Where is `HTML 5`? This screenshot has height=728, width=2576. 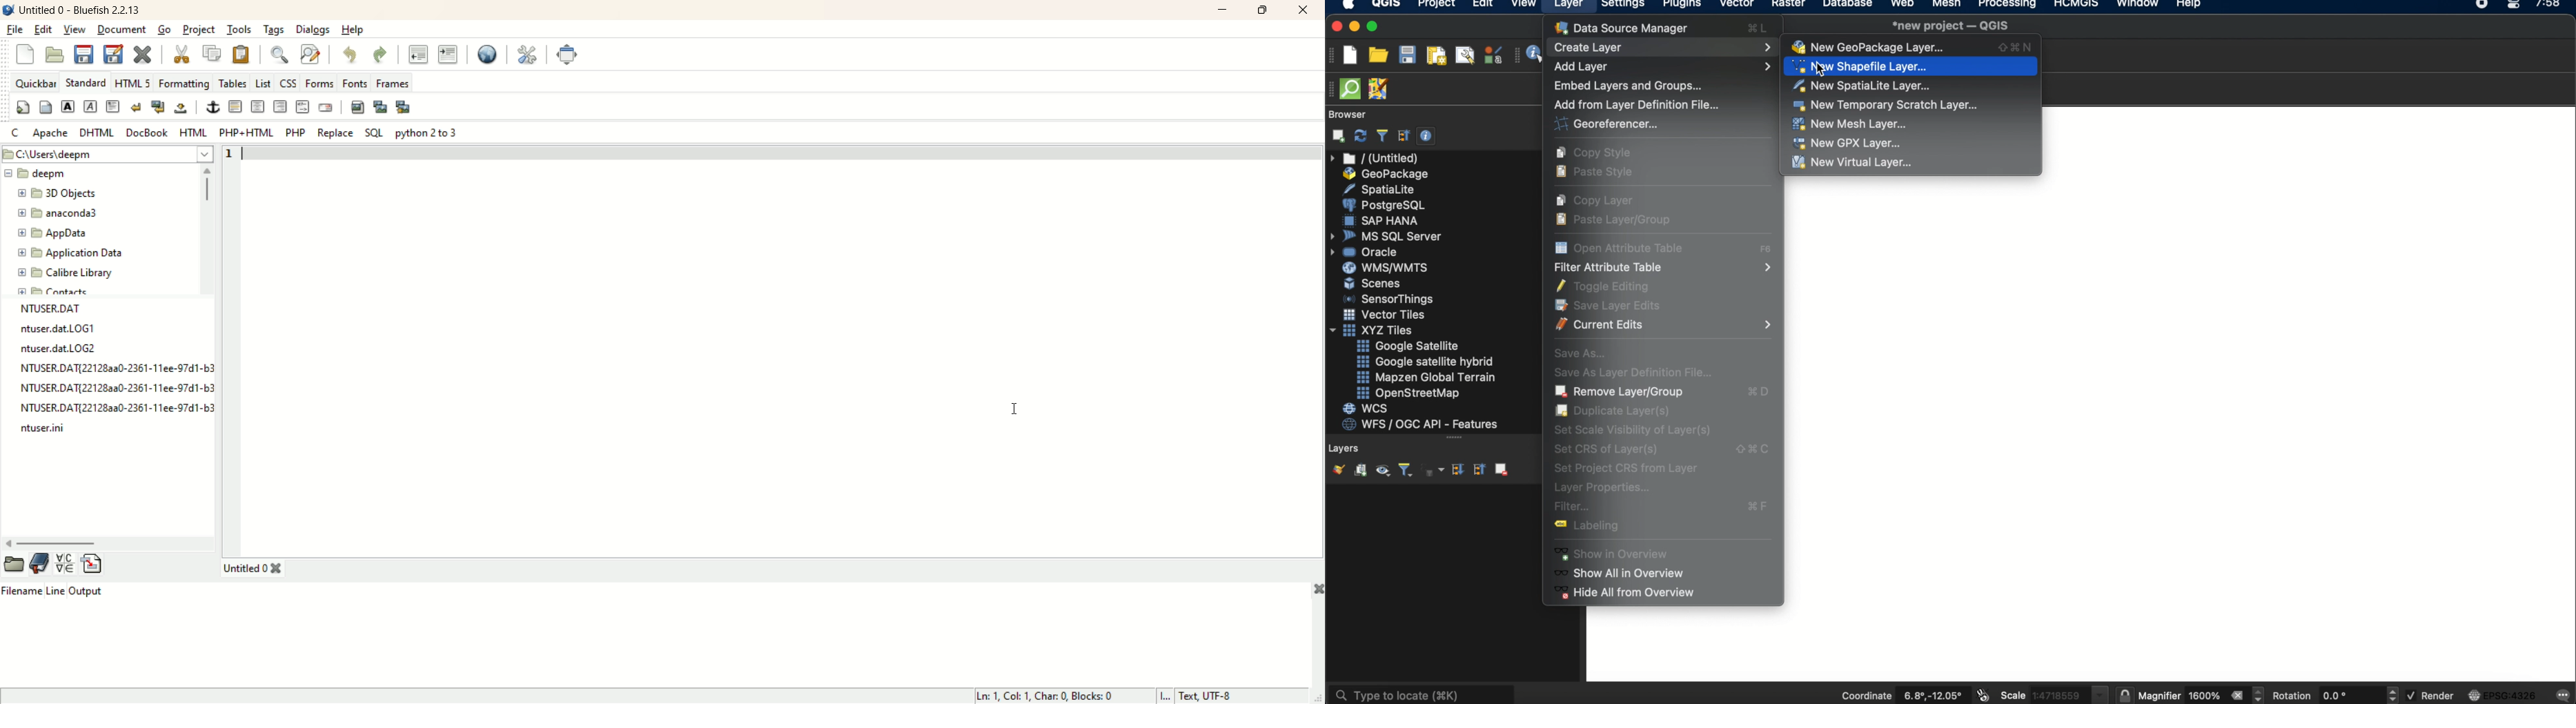
HTML 5 is located at coordinates (133, 83).